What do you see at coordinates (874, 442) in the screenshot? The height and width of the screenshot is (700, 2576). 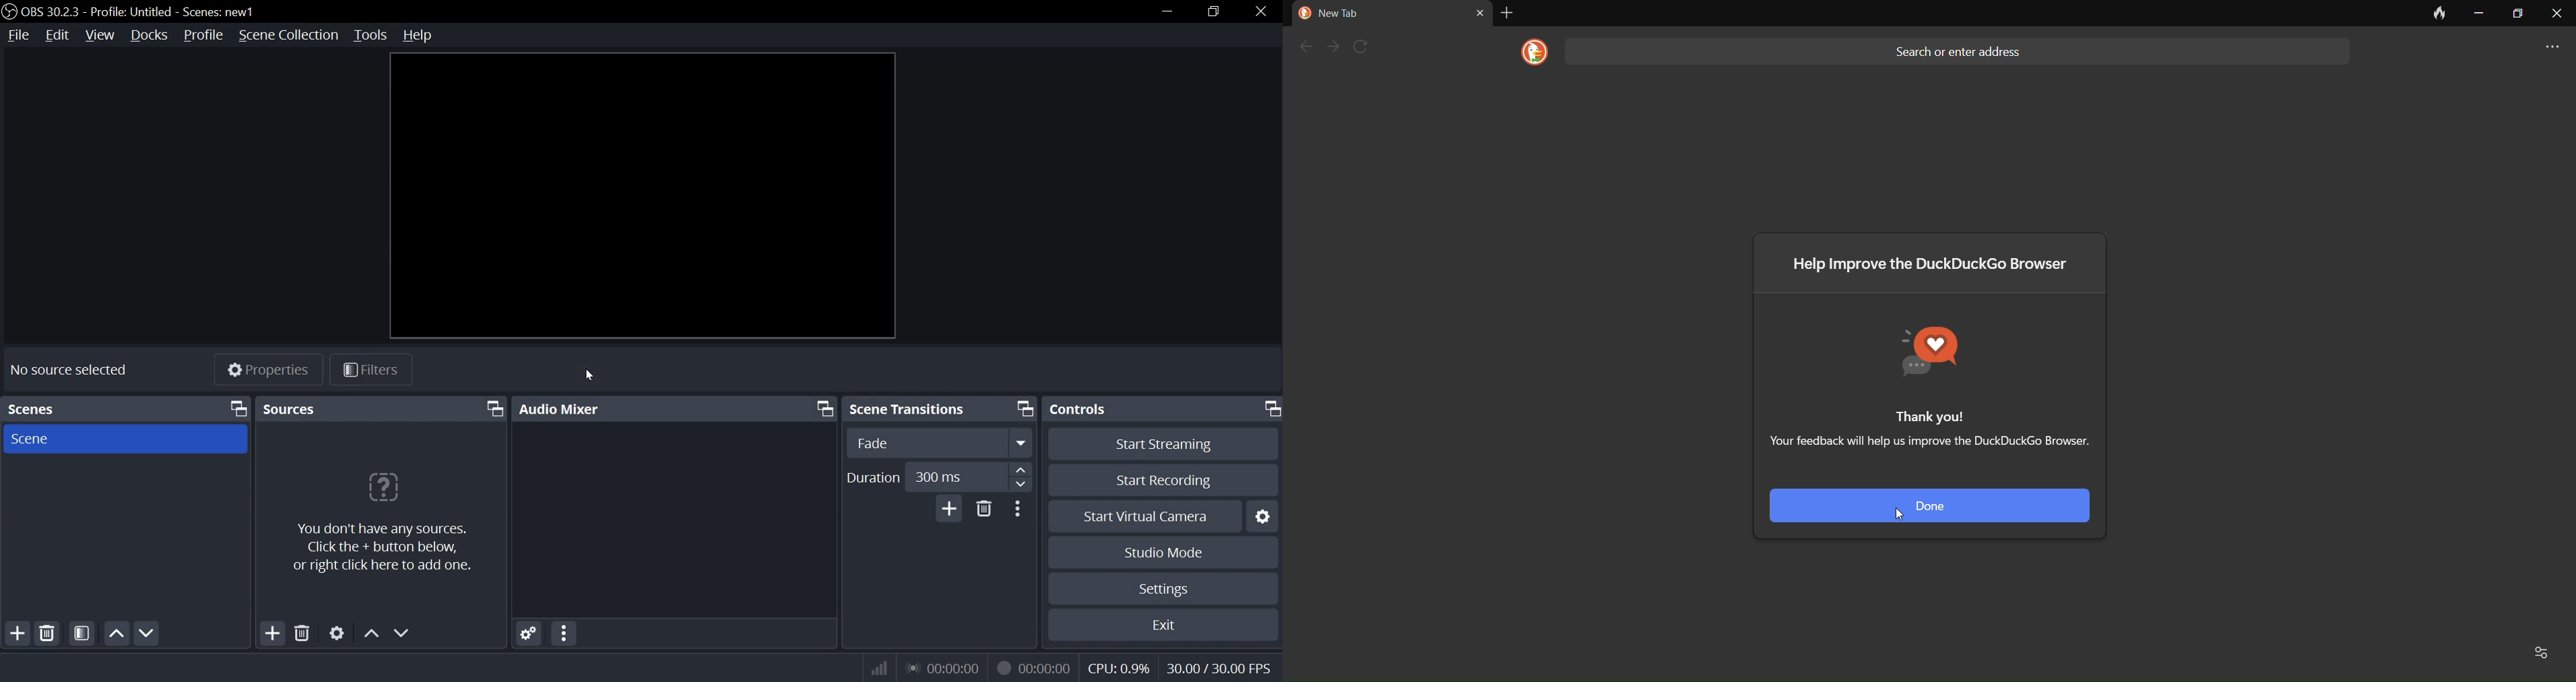 I see `fade` at bounding box center [874, 442].